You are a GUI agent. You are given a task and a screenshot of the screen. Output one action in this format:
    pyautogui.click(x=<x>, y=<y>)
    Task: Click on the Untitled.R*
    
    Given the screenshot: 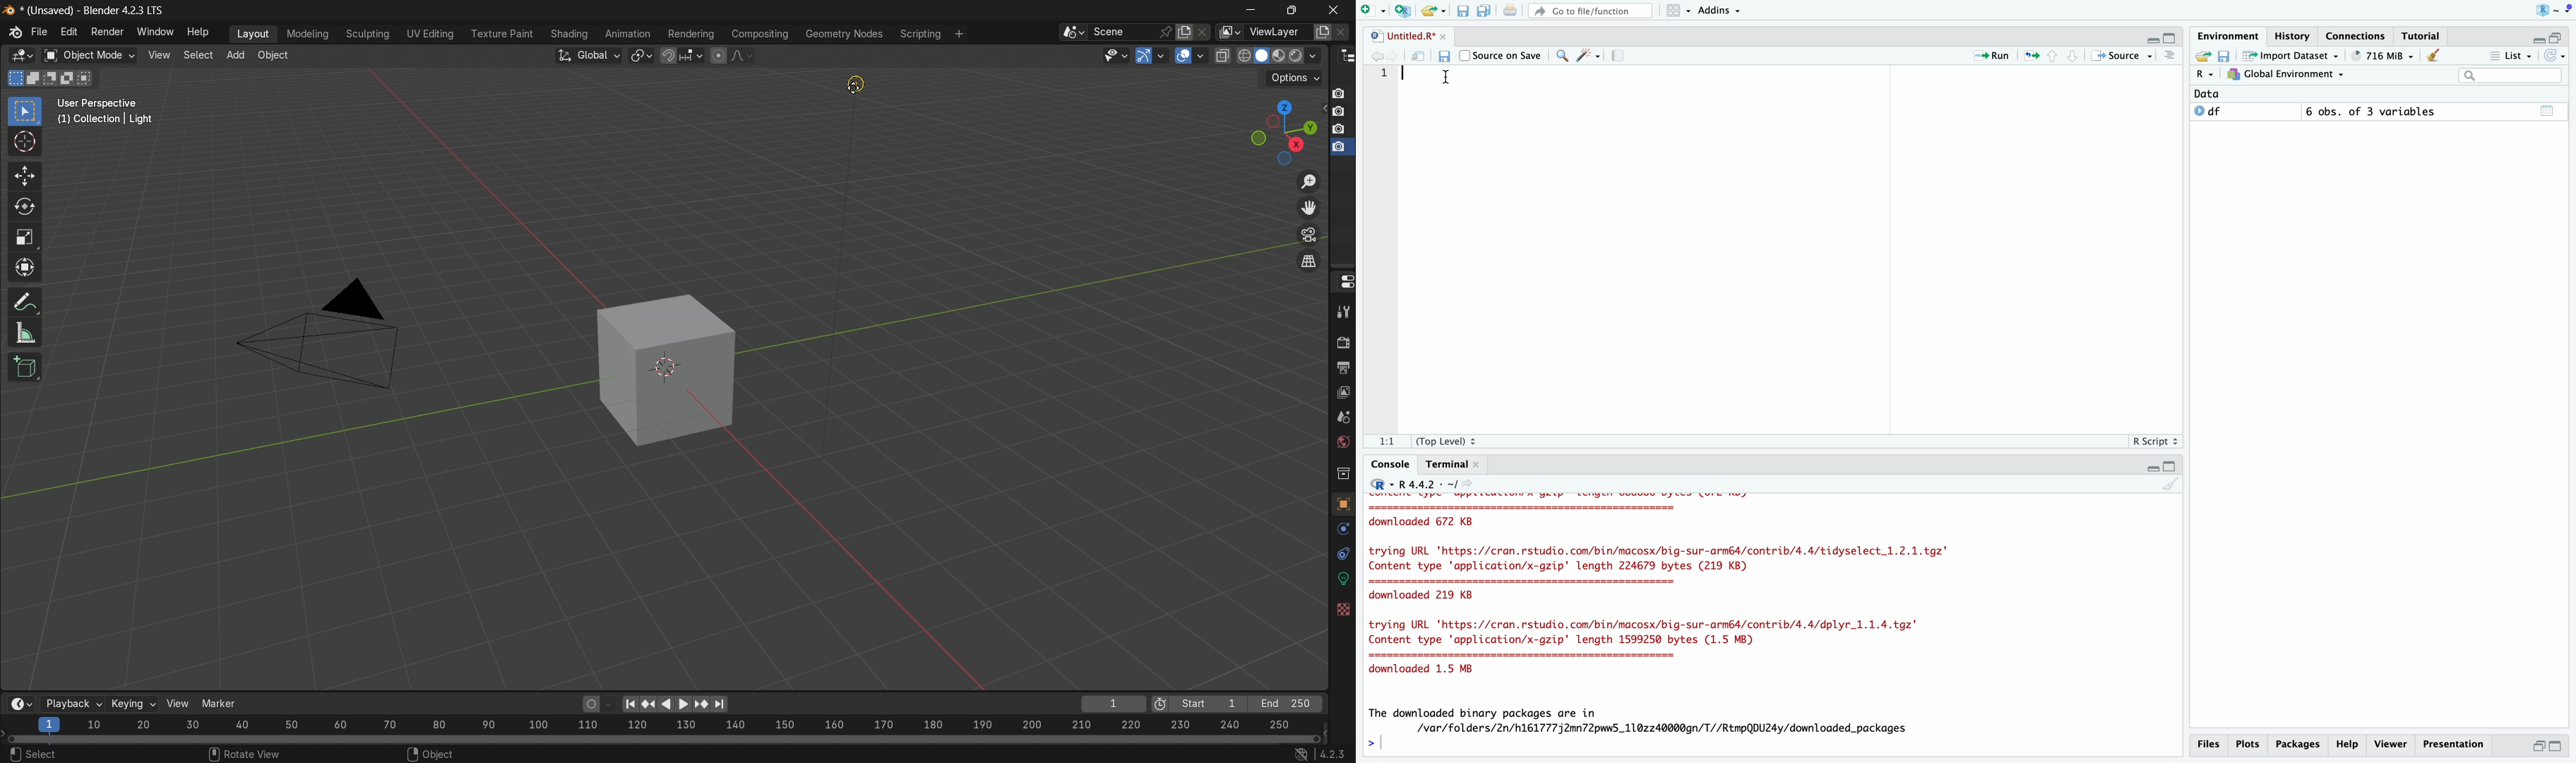 What is the action you would take?
    pyautogui.click(x=1407, y=36)
    